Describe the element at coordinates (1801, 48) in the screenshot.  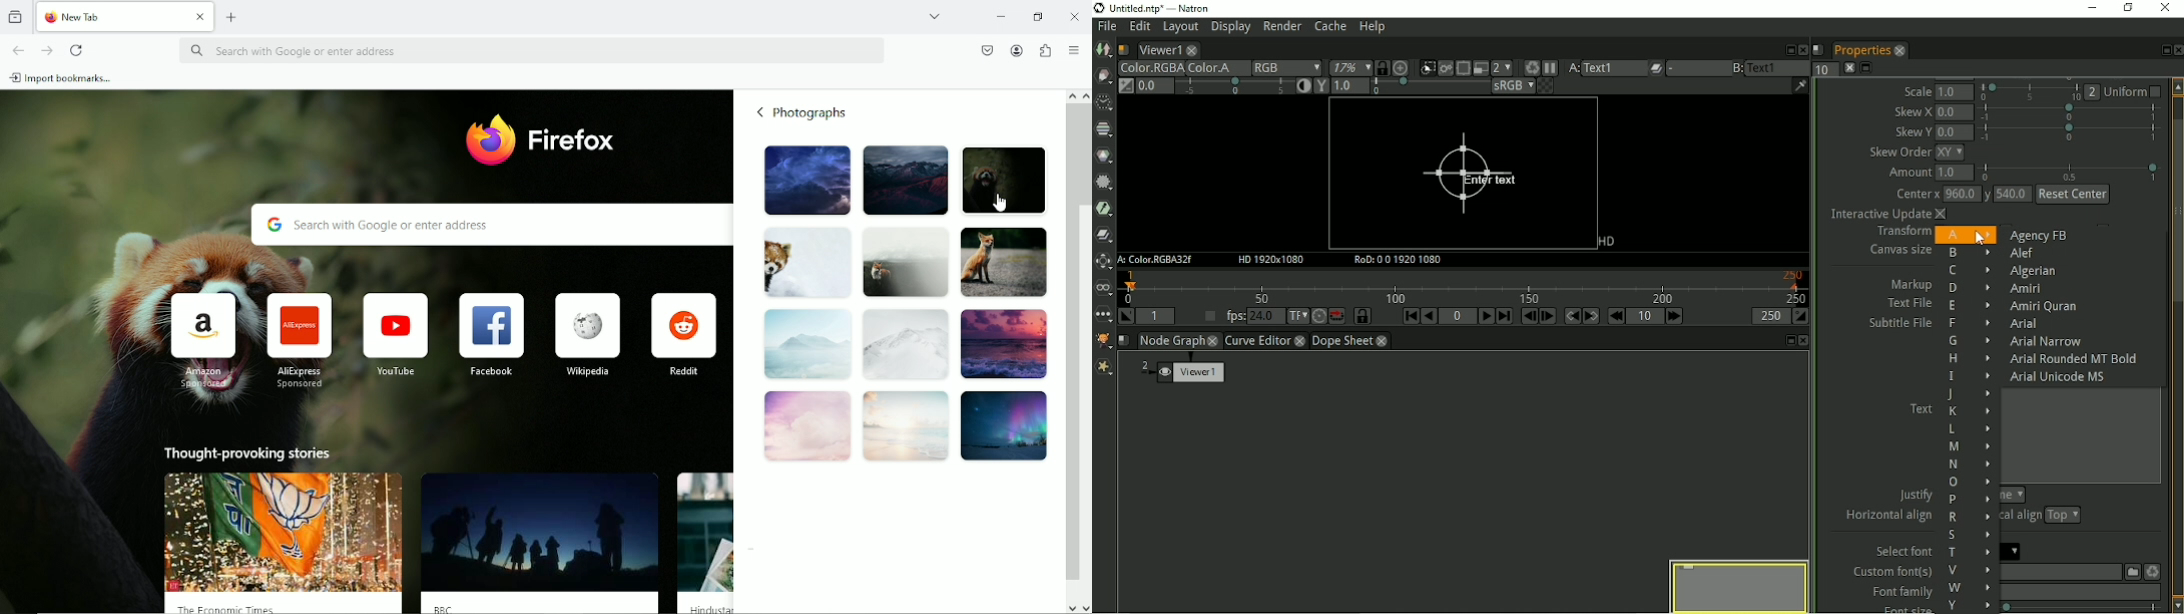
I see `Close` at that location.